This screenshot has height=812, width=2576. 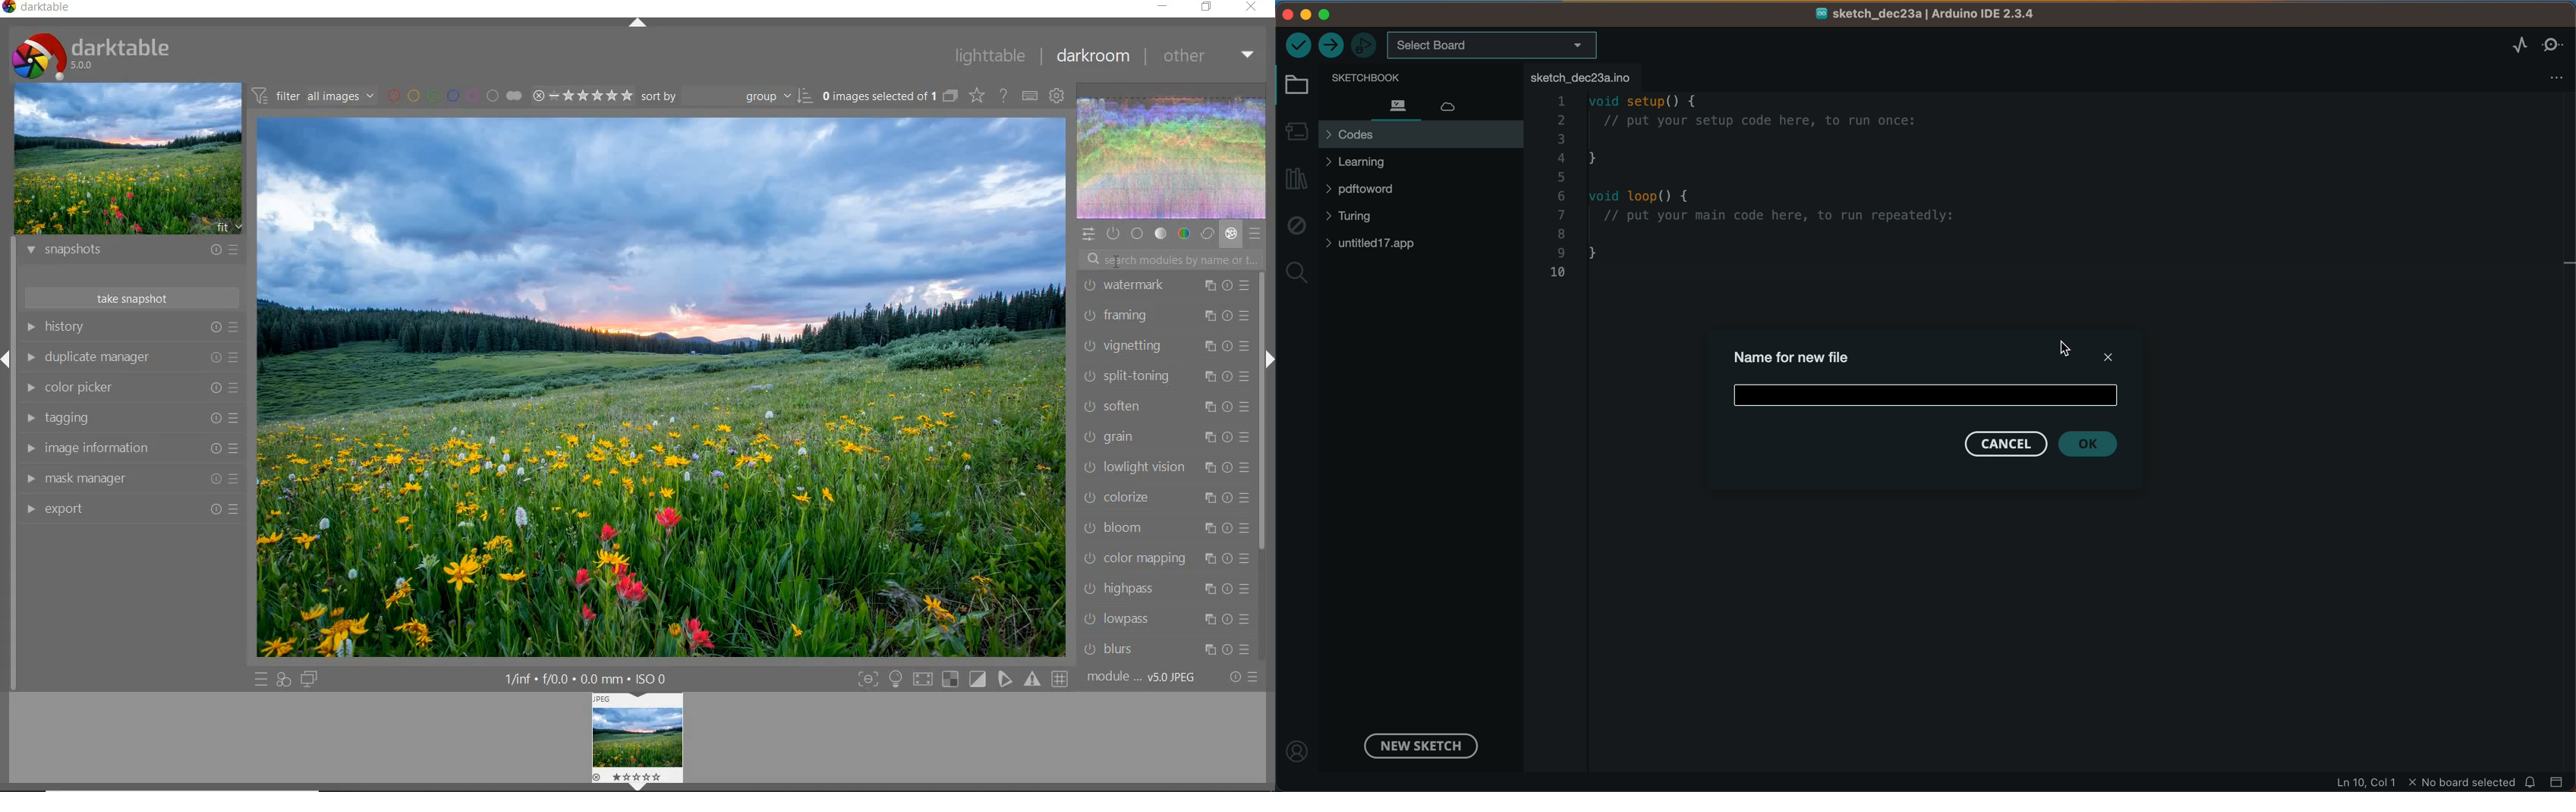 What do you see at coordinates (131, 327) in the screenshot?
I see `history` at bounding box center [131, 327].